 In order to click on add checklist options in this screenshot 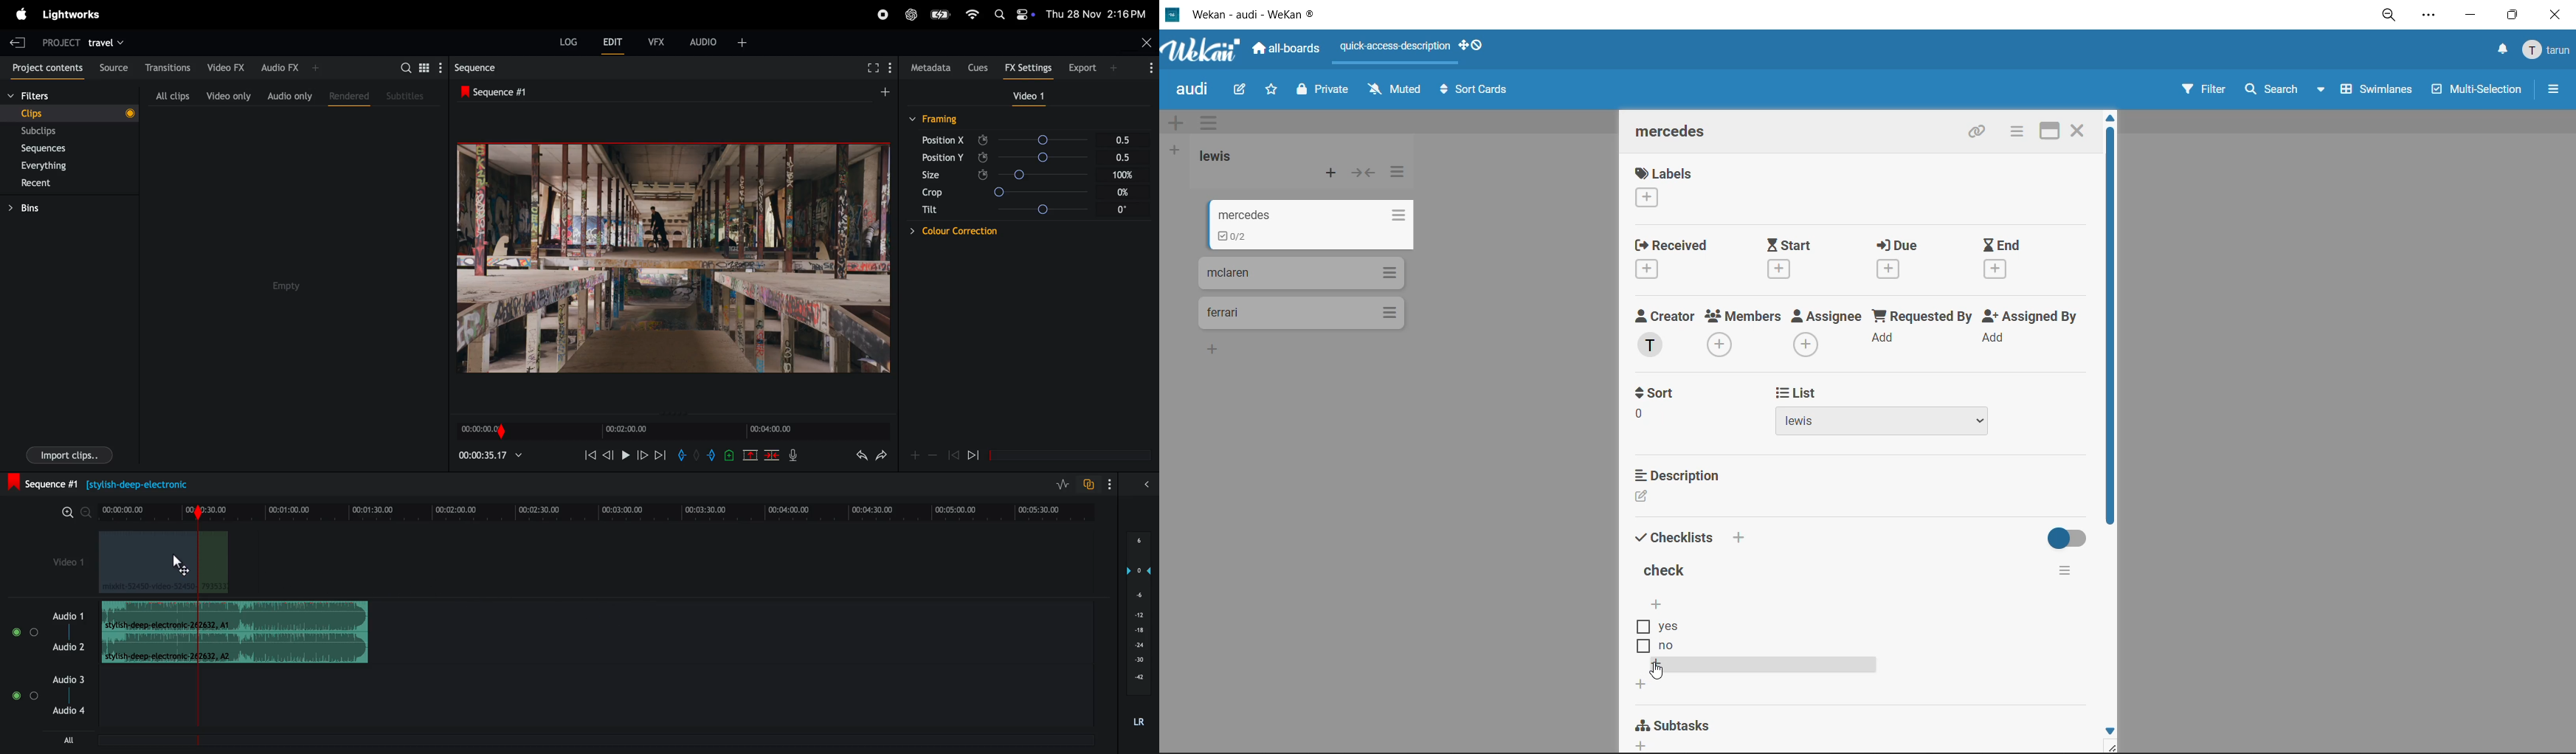, I will do `click(1658, 666)`.